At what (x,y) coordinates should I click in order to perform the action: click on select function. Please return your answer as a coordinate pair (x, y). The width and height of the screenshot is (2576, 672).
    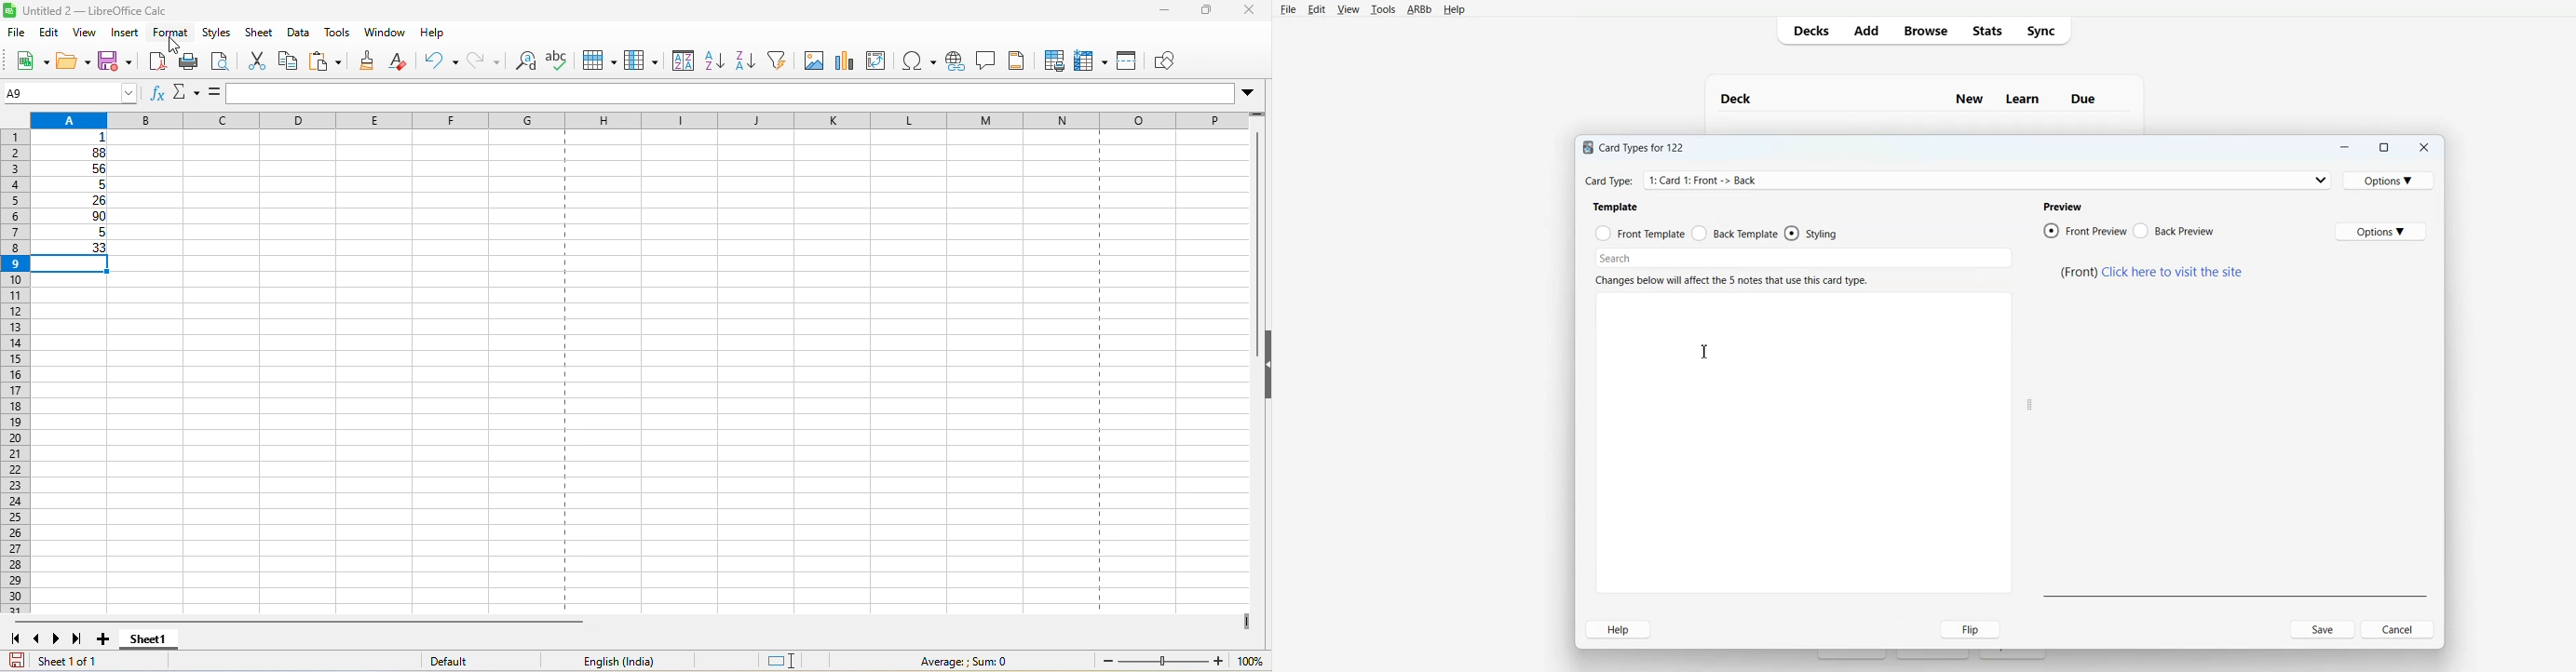
    Looking at the image, I should click on (187, 92).